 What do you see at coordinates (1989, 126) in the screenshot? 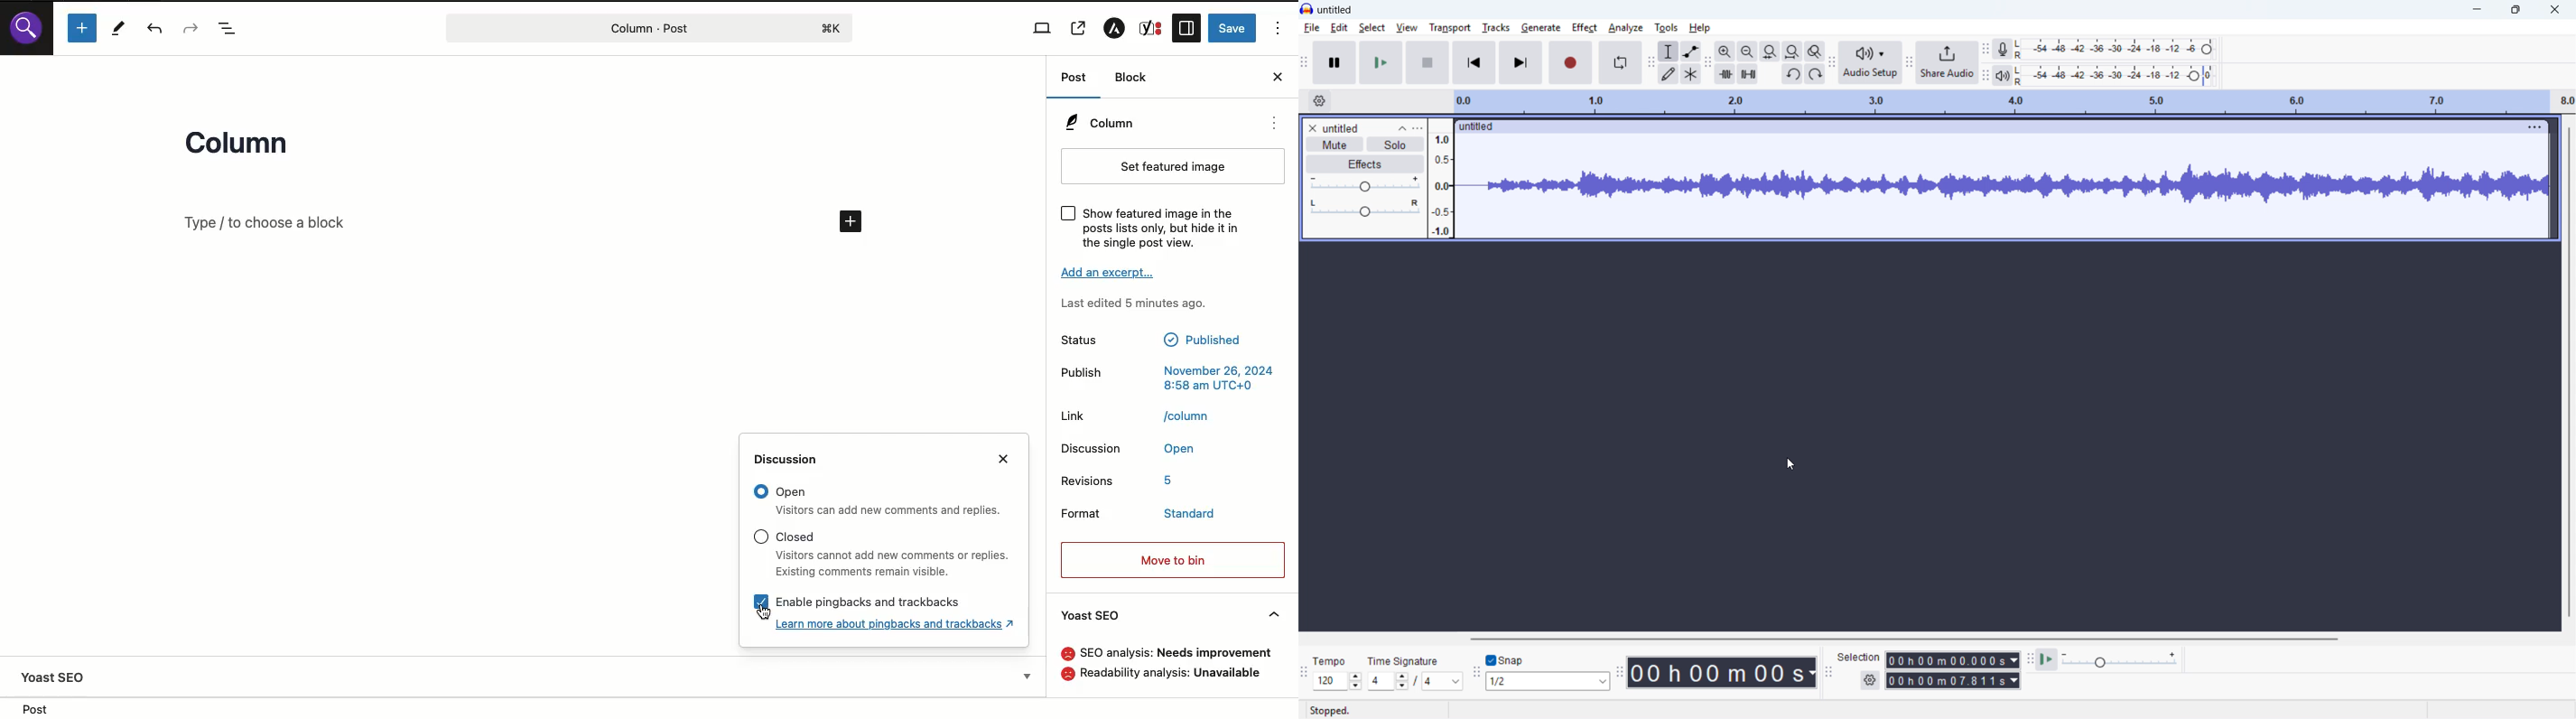
I see `Click to drag ` at bounding box center [1989, 126].